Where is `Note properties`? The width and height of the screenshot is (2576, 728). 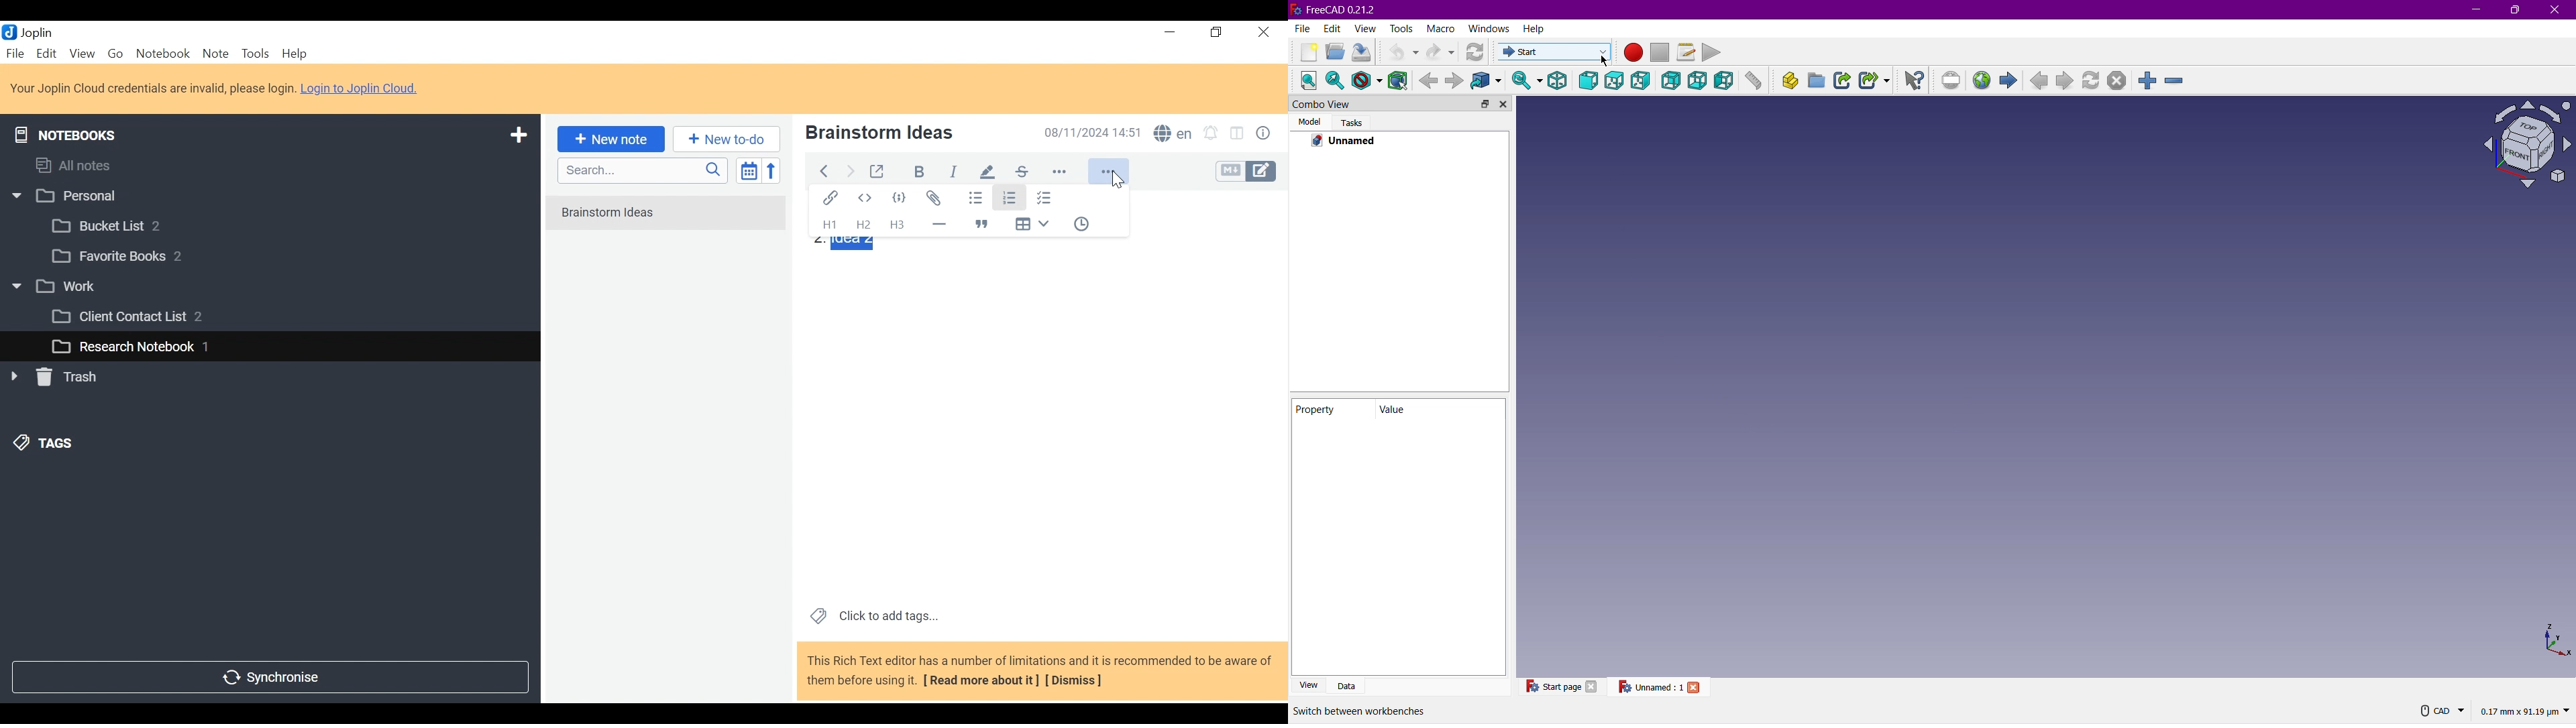 Note properties is located at coordinates (1266, 135).